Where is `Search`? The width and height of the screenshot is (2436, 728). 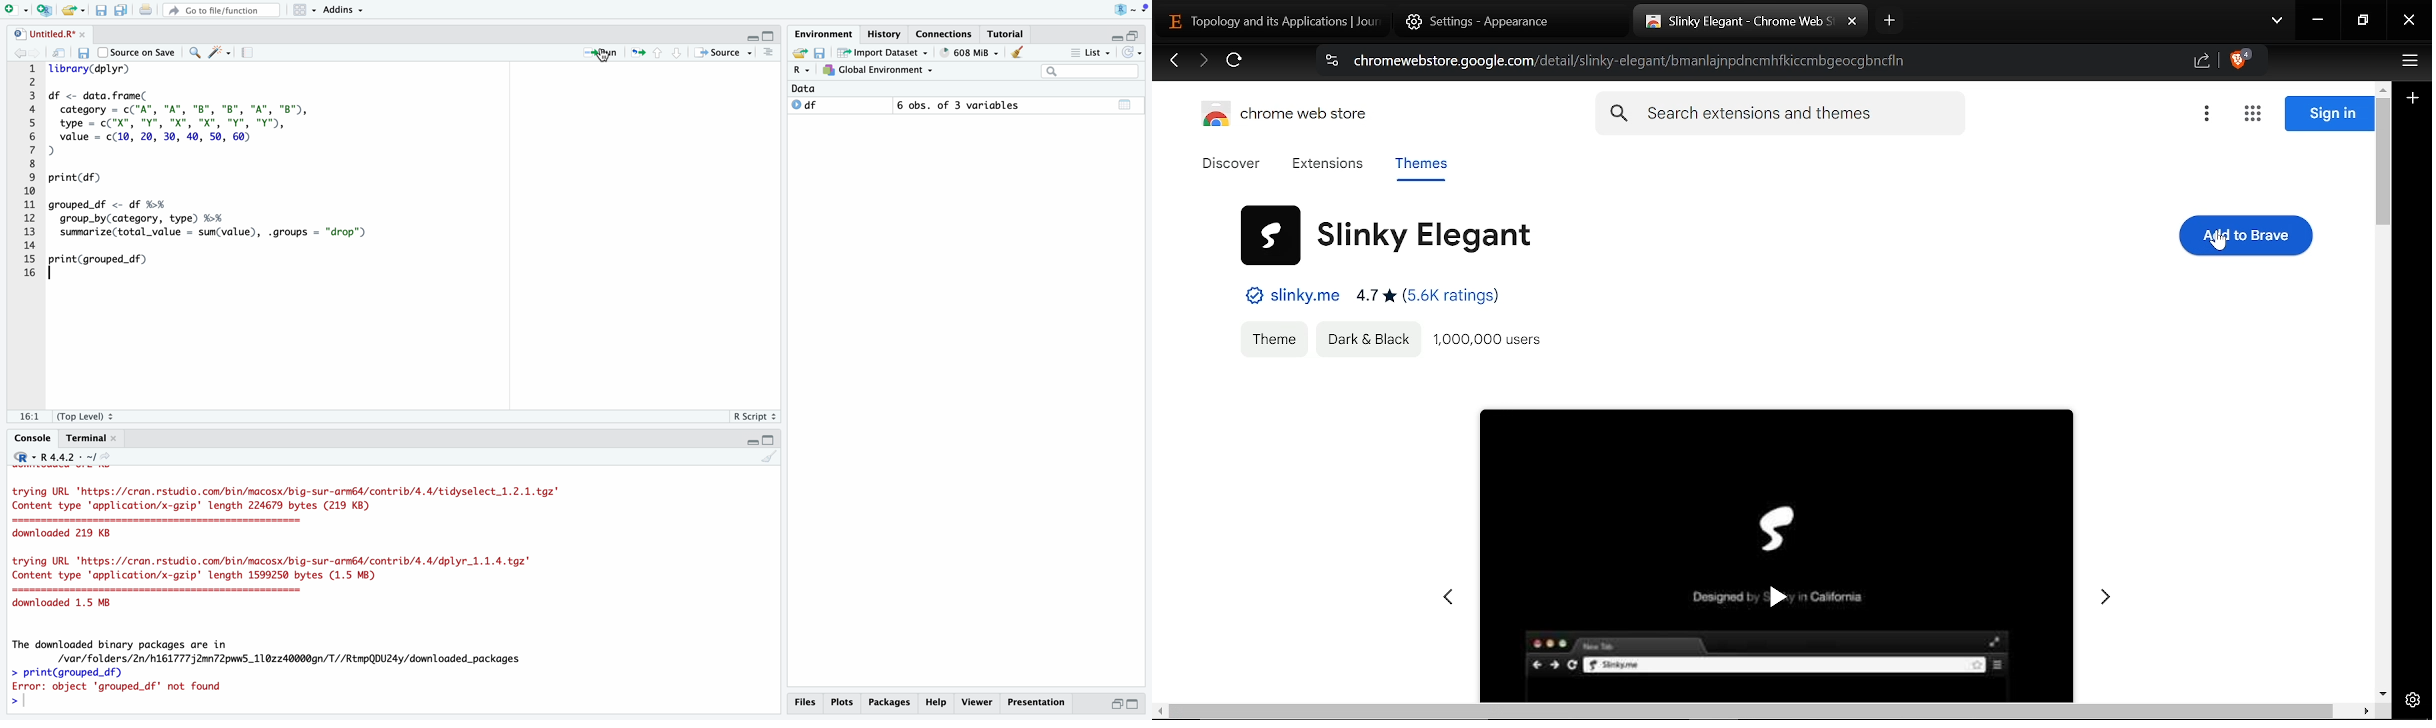 Search is located at coordinates (1091, 71).